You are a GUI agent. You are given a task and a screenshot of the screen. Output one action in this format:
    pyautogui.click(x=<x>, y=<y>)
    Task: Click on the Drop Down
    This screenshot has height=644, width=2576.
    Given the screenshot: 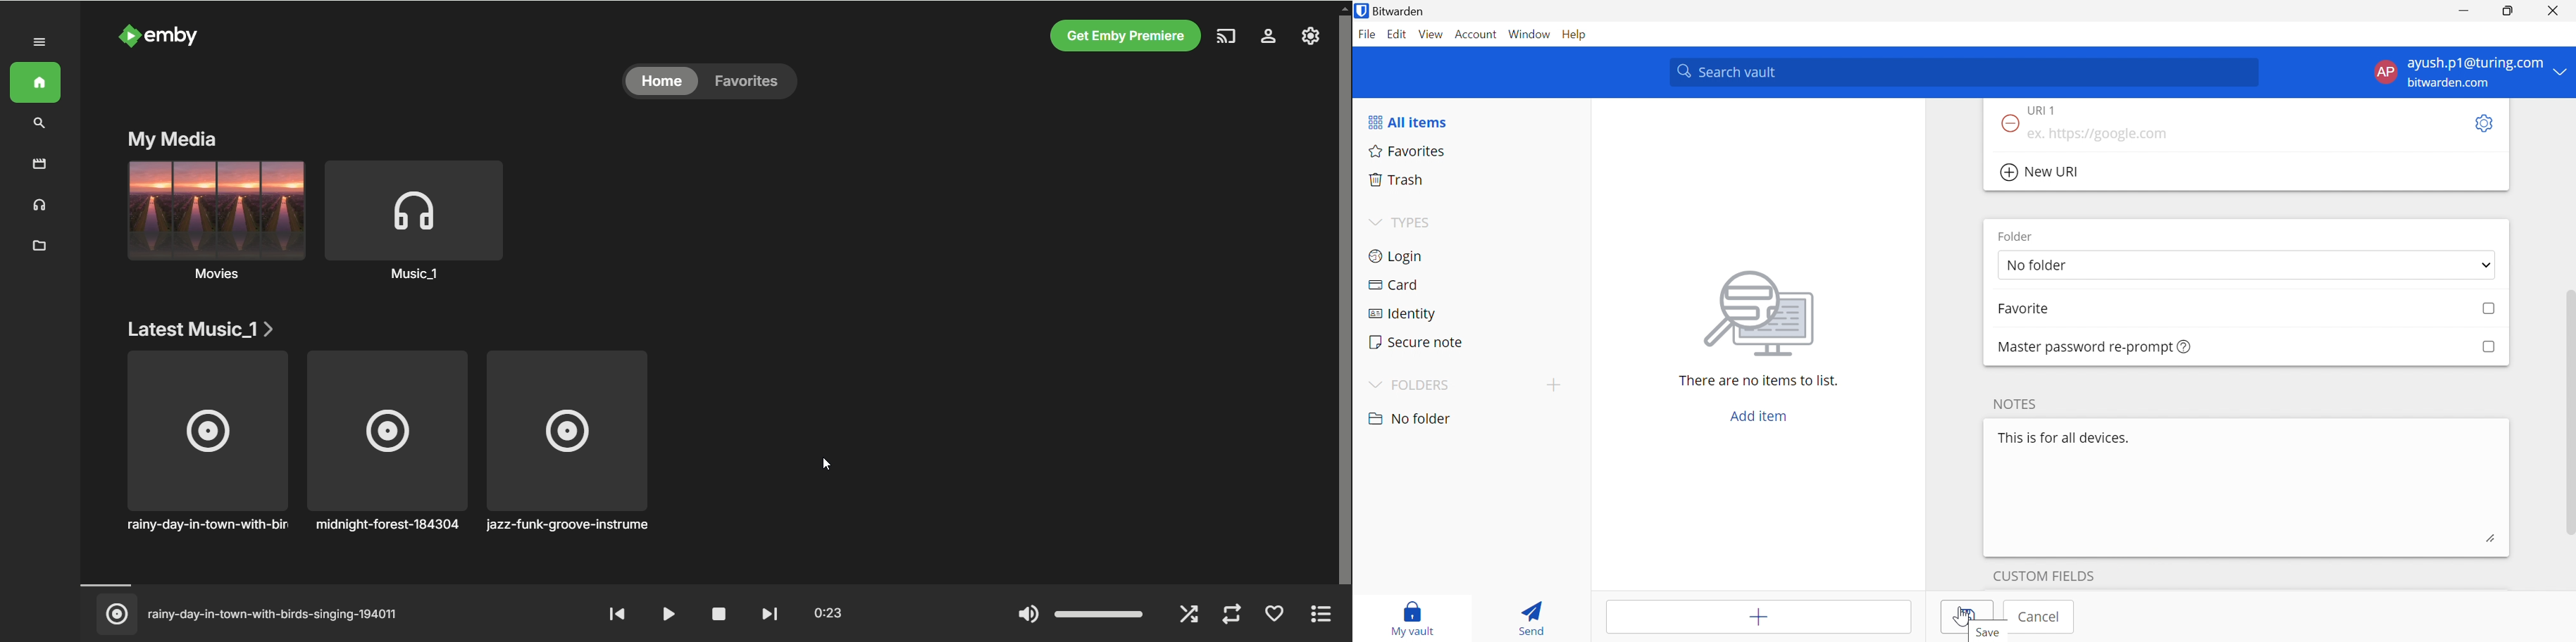 What is the action you would take?
    pyautogui.click(x=2487, y=267)
    